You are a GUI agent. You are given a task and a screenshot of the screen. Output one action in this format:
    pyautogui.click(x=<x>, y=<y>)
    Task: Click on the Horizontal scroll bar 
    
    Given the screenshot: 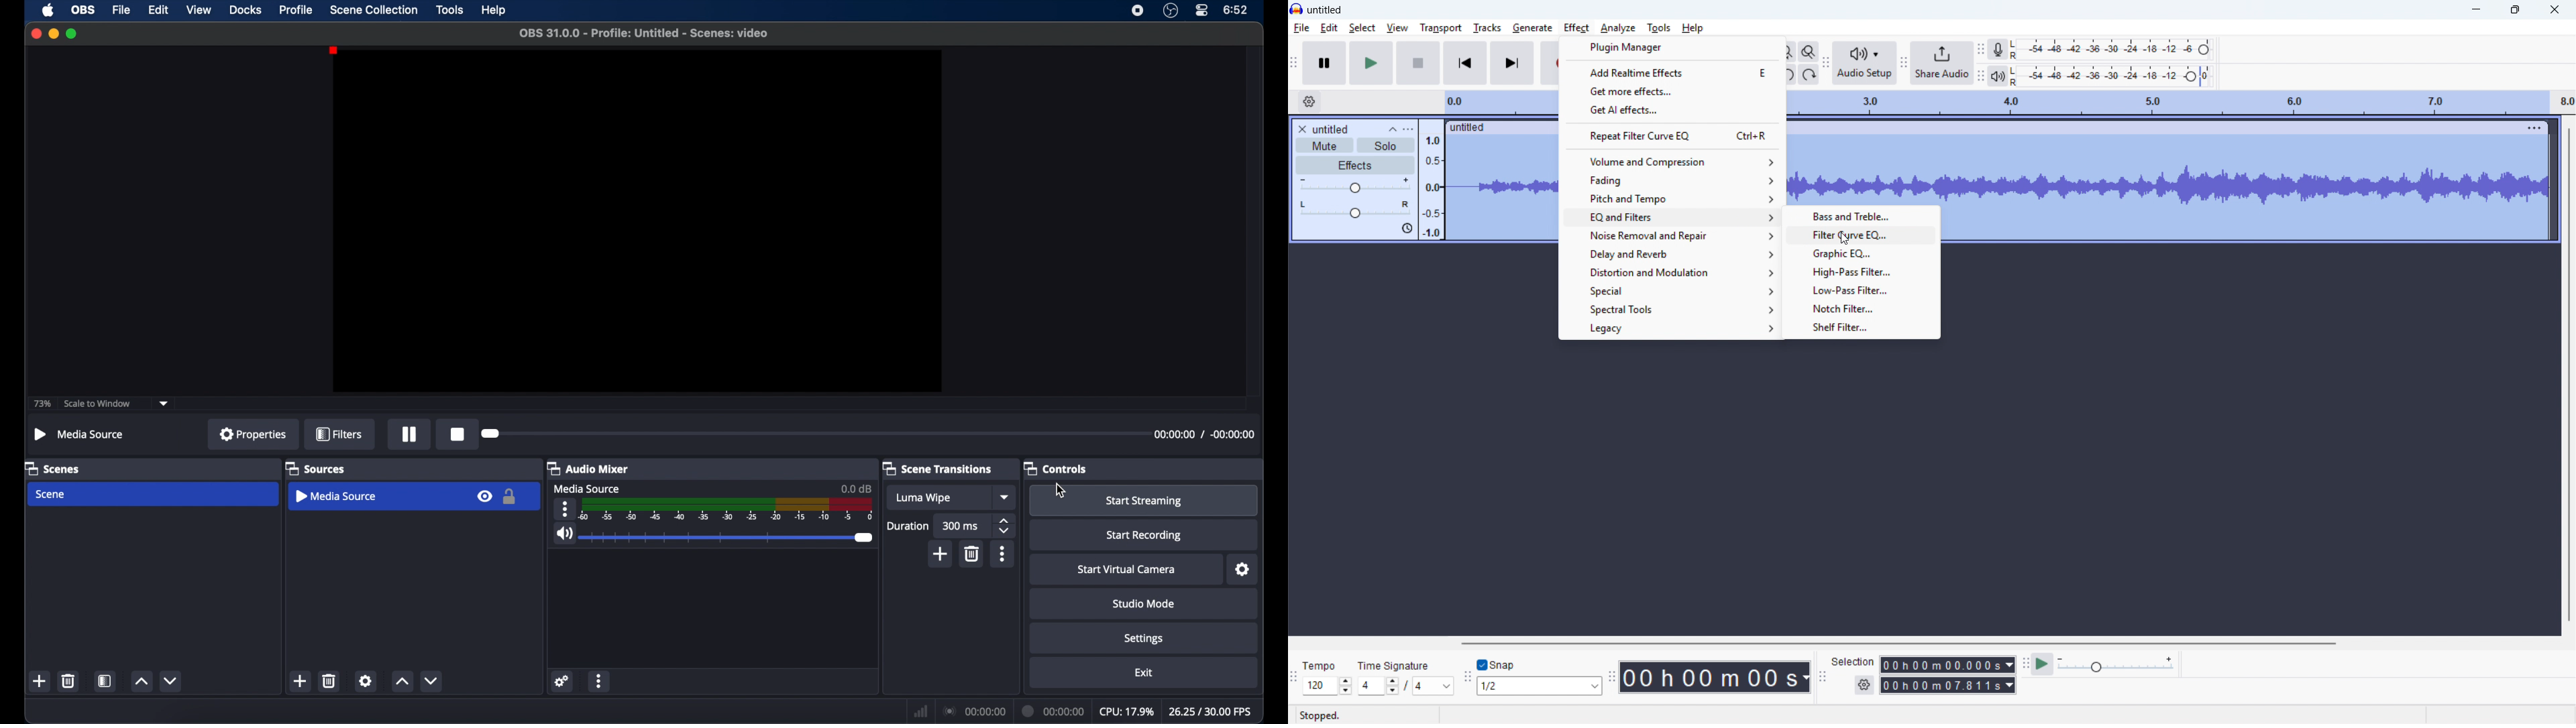 What is the action you would take?
    pyautogui.click(x=1896, y=644)
    